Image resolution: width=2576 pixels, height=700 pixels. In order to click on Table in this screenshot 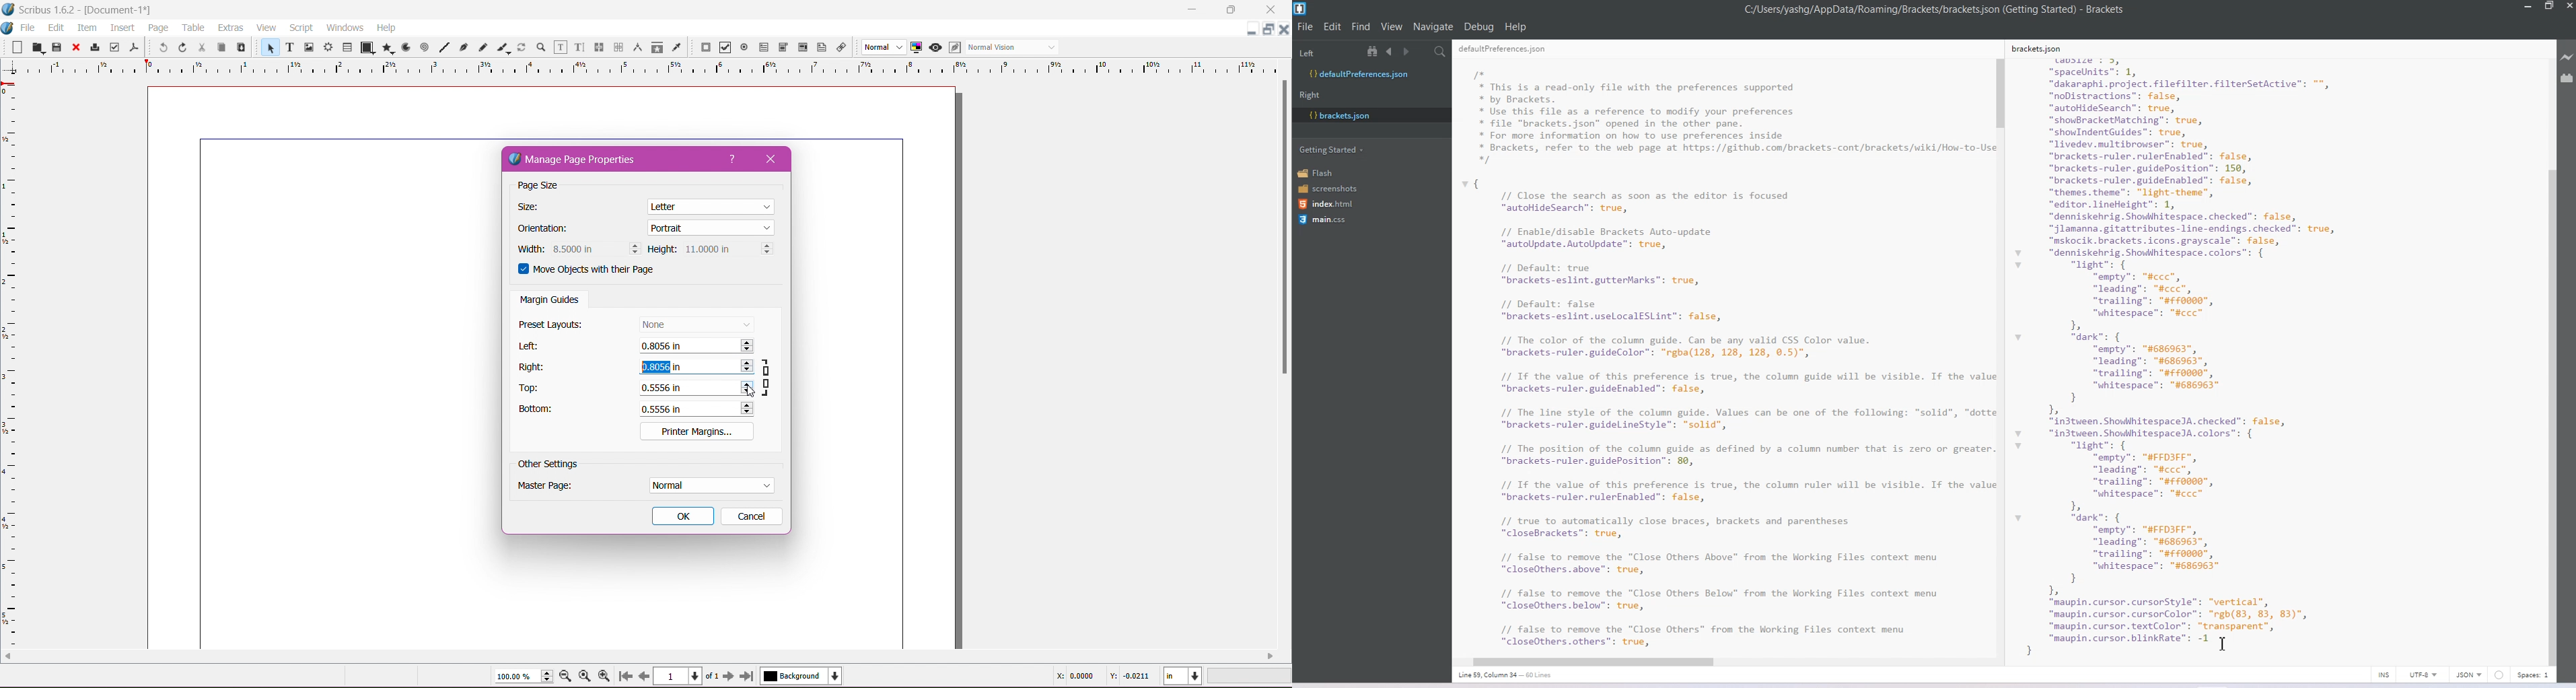, I will do `click(348, 46)`.